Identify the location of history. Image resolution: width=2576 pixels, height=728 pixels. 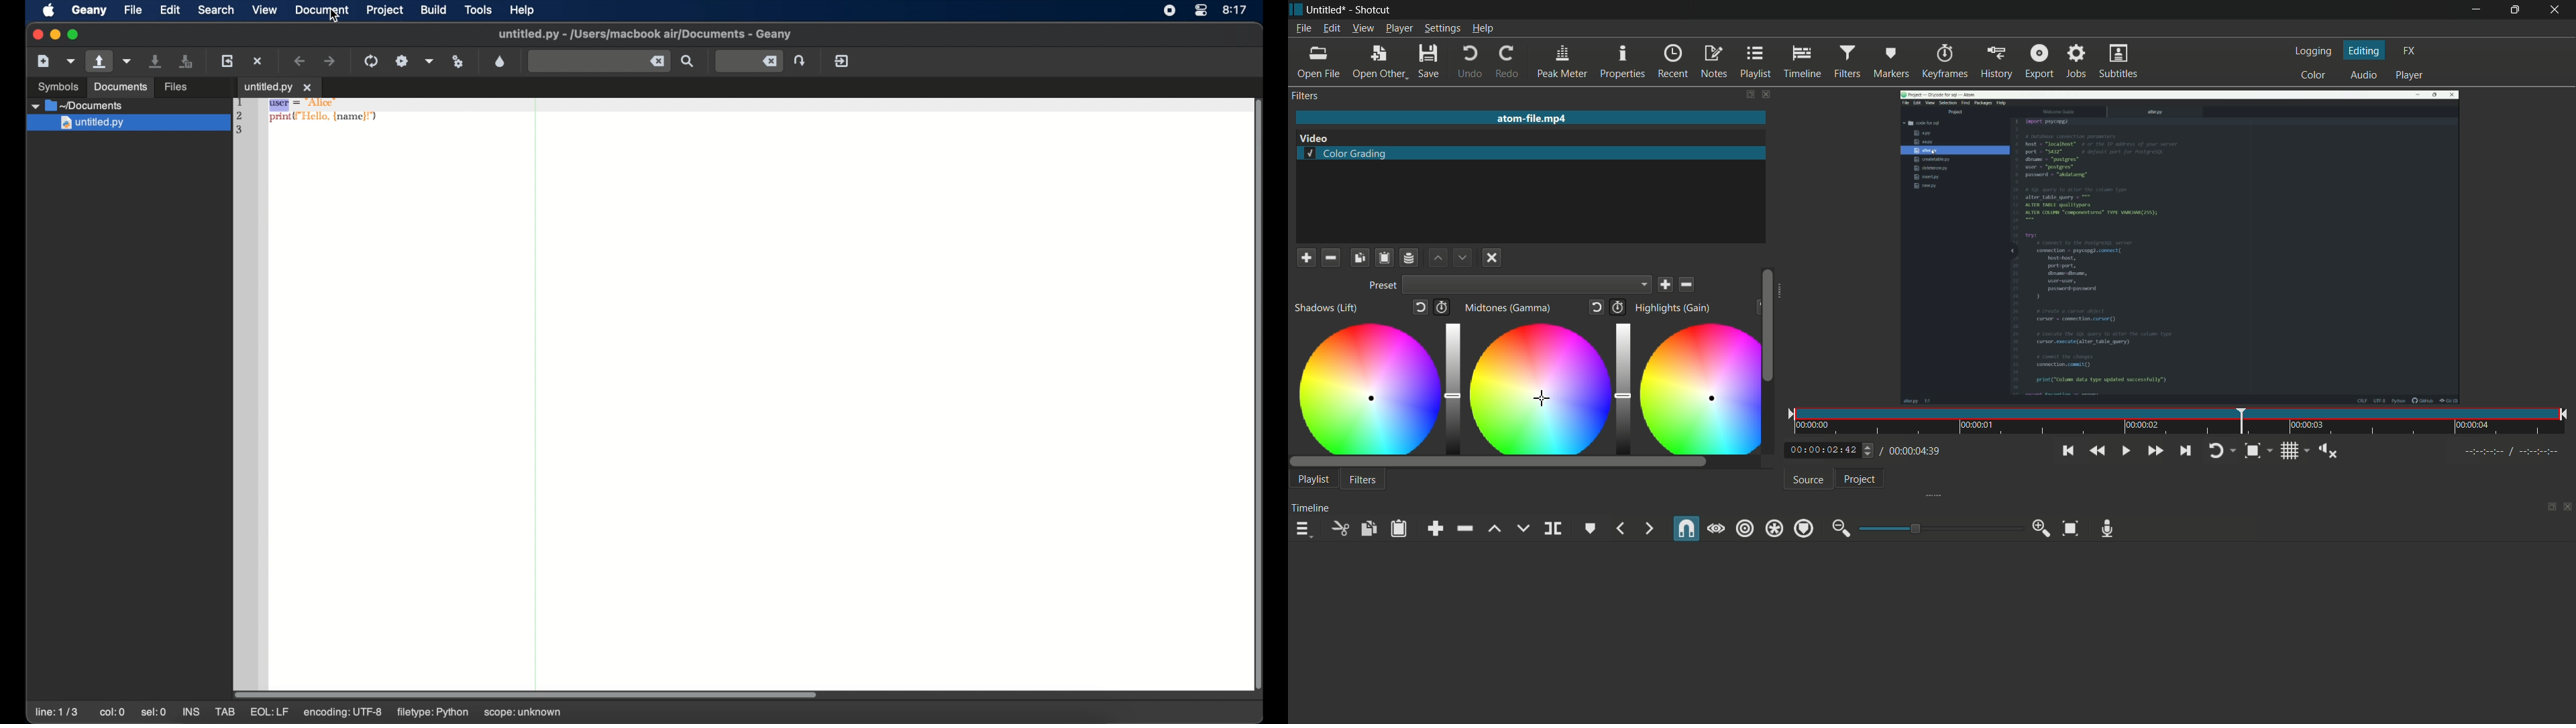
(1996, 61).